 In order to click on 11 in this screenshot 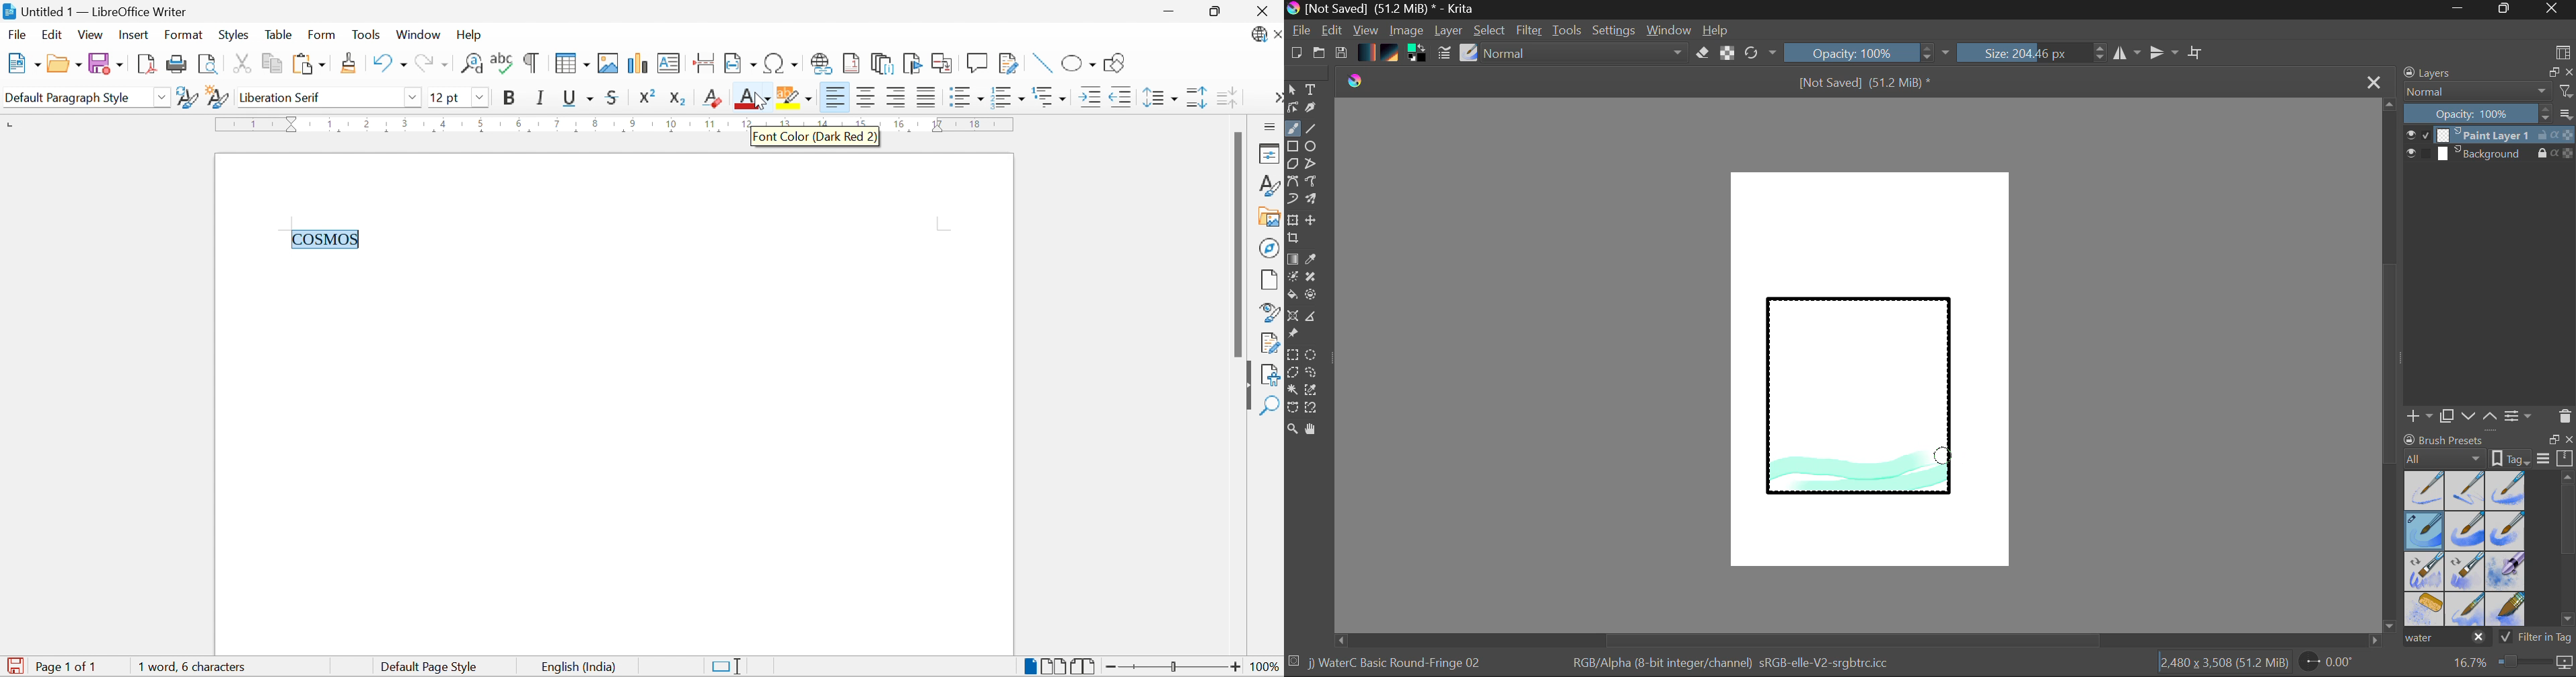, I will do `click(711, 124)`.